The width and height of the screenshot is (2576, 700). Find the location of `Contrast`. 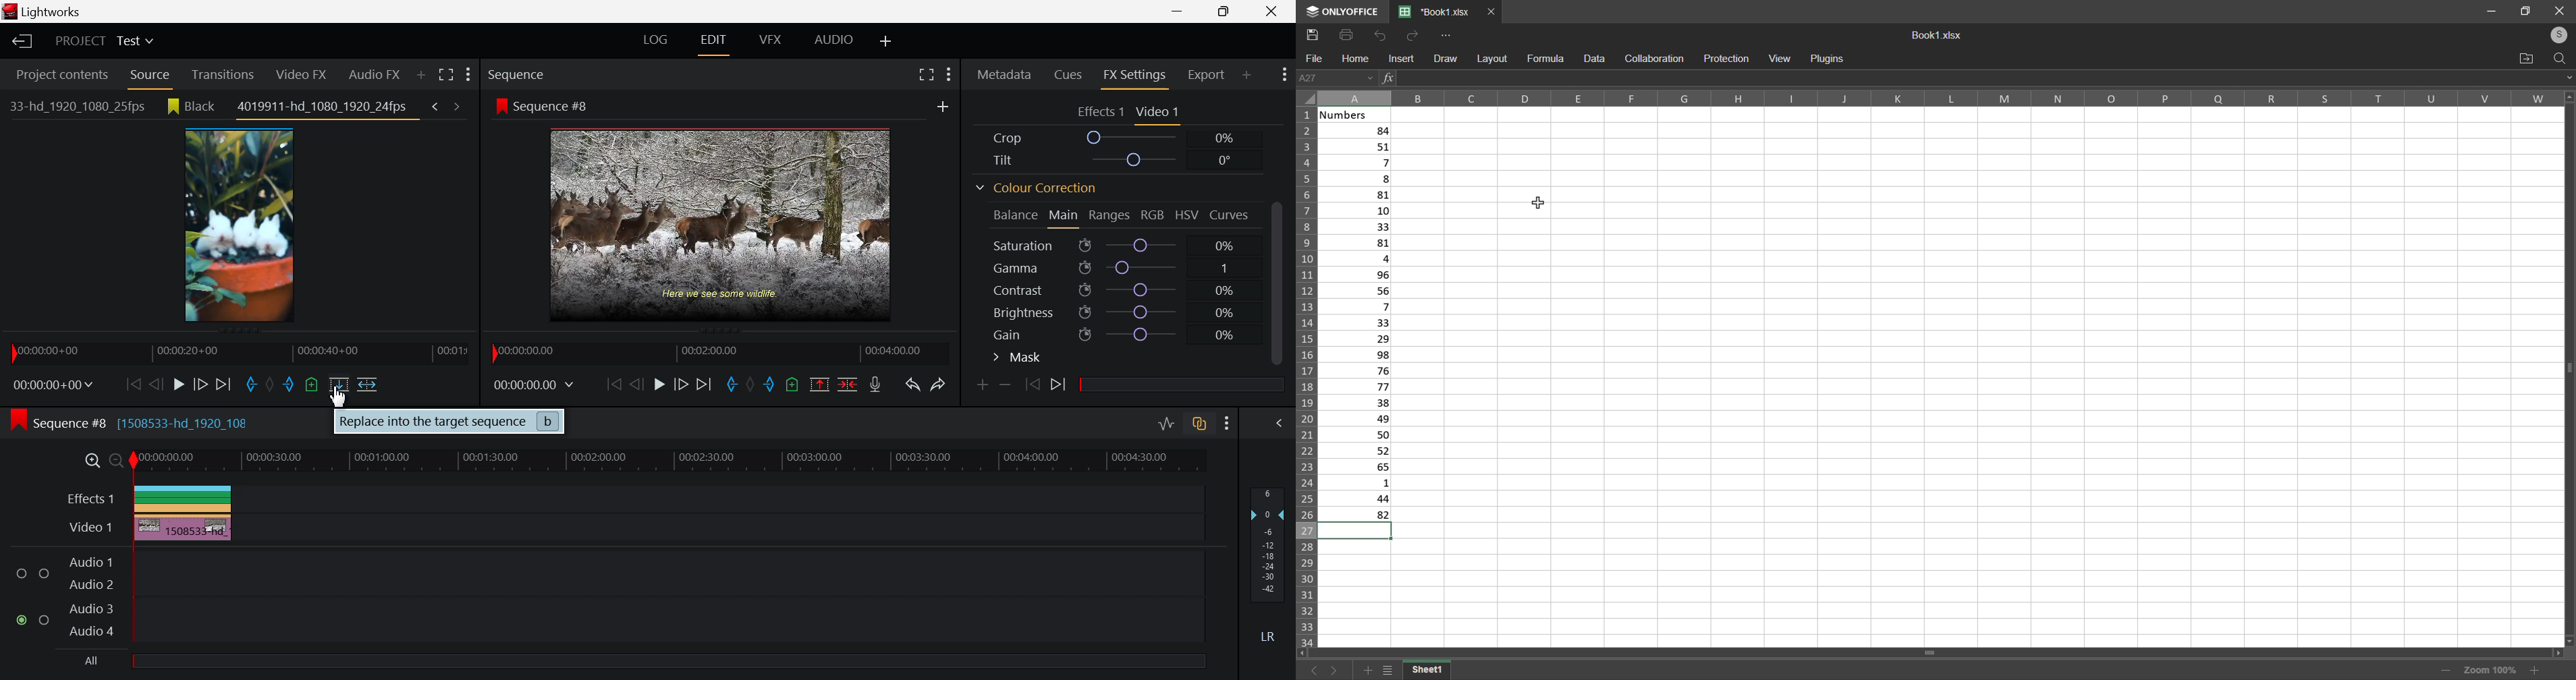

Contrast is located at coordinates (1120, 288).